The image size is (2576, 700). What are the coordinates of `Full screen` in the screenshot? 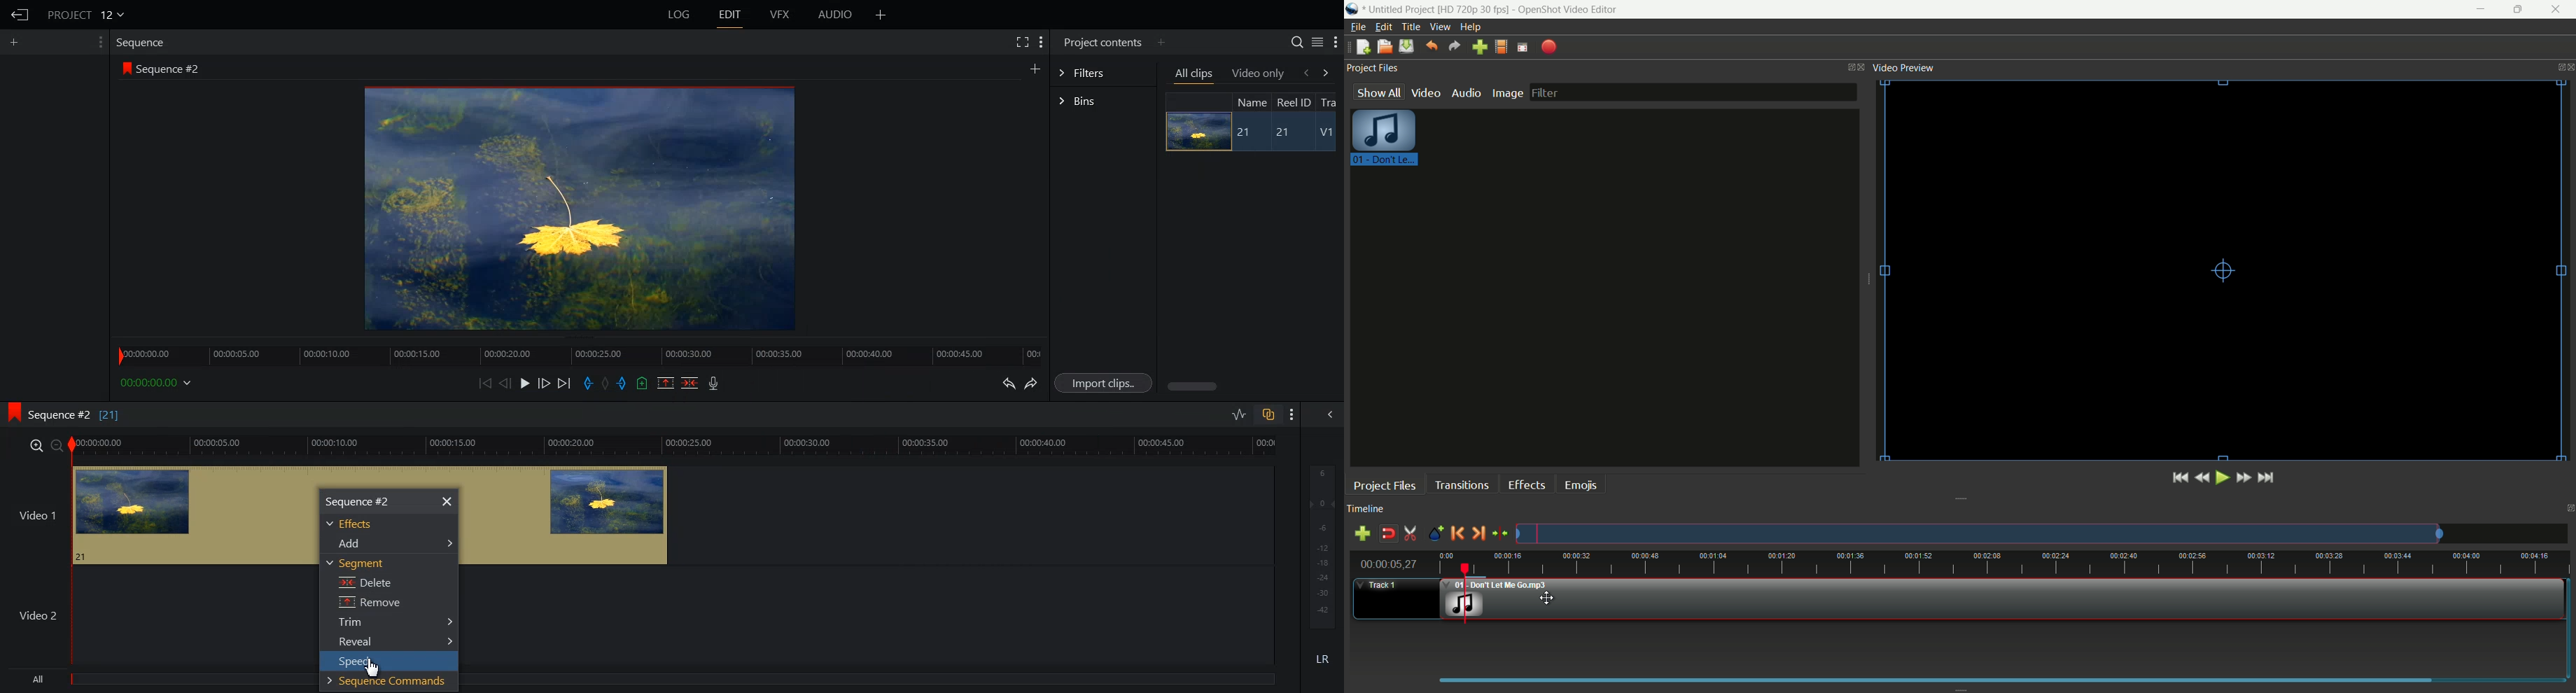 It's located at (1021, 41).